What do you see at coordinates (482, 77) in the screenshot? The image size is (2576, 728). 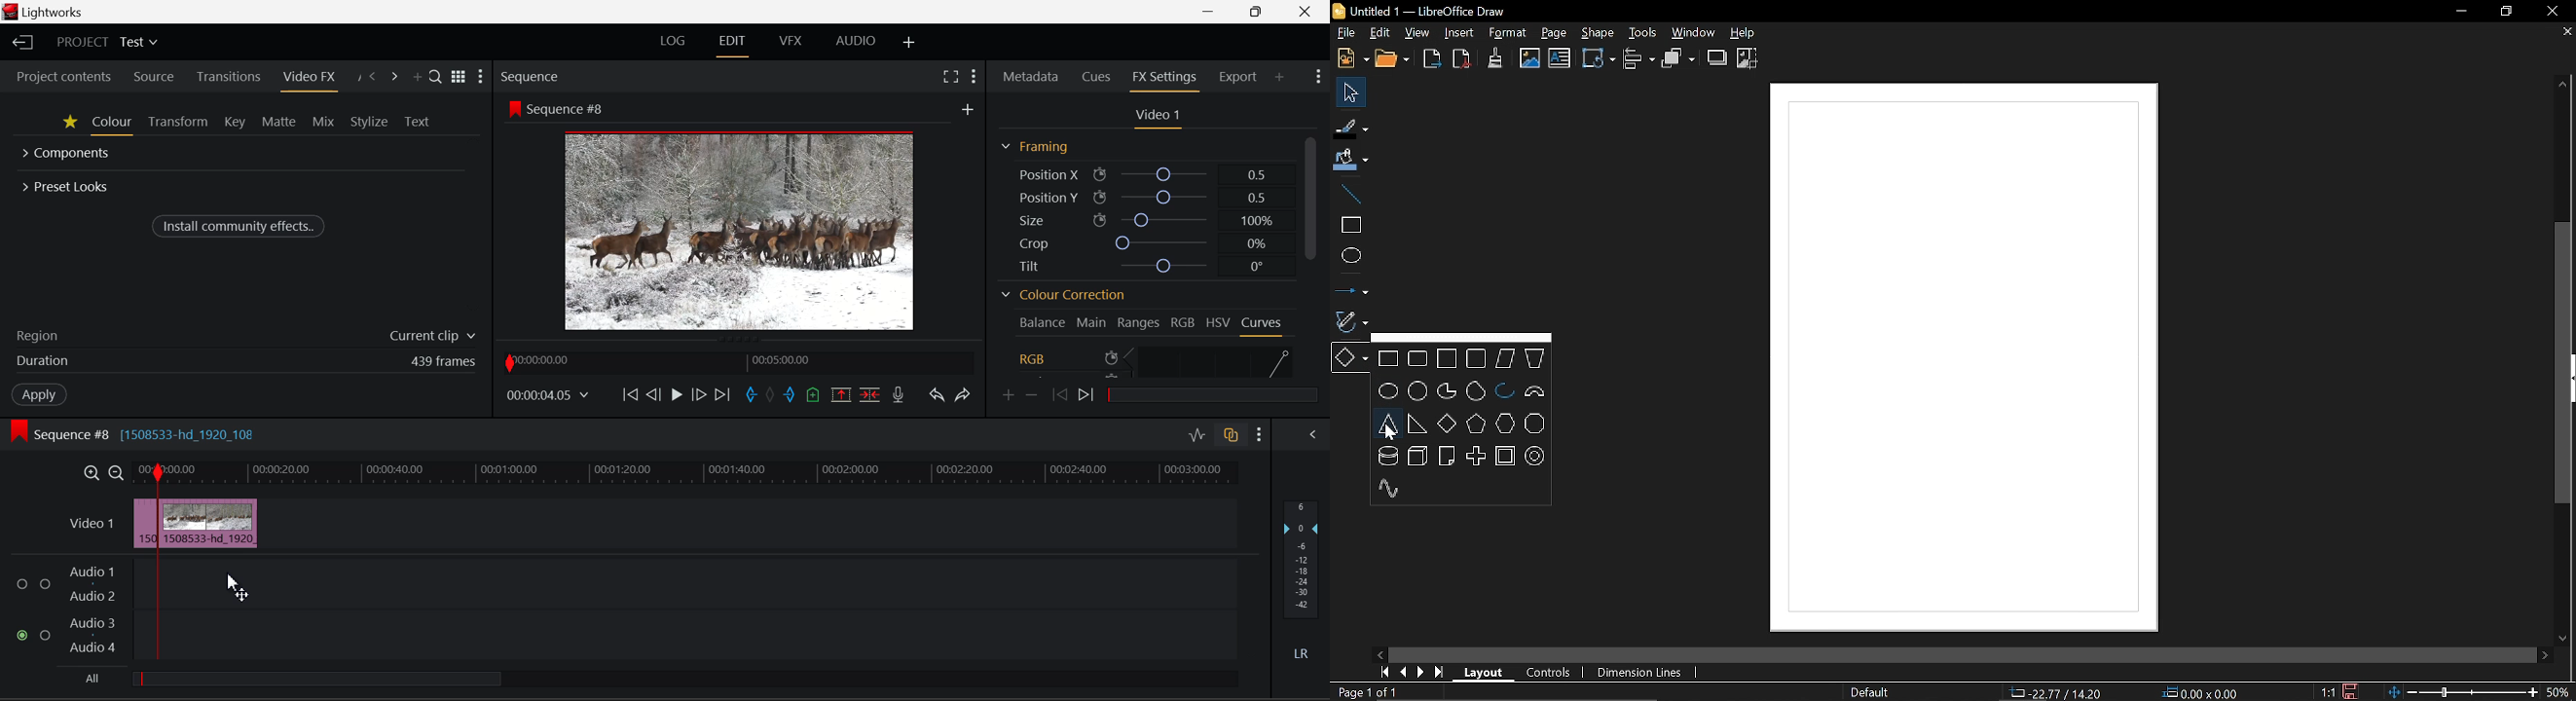 I see `Show Settings` at bounding box center [482, 77].